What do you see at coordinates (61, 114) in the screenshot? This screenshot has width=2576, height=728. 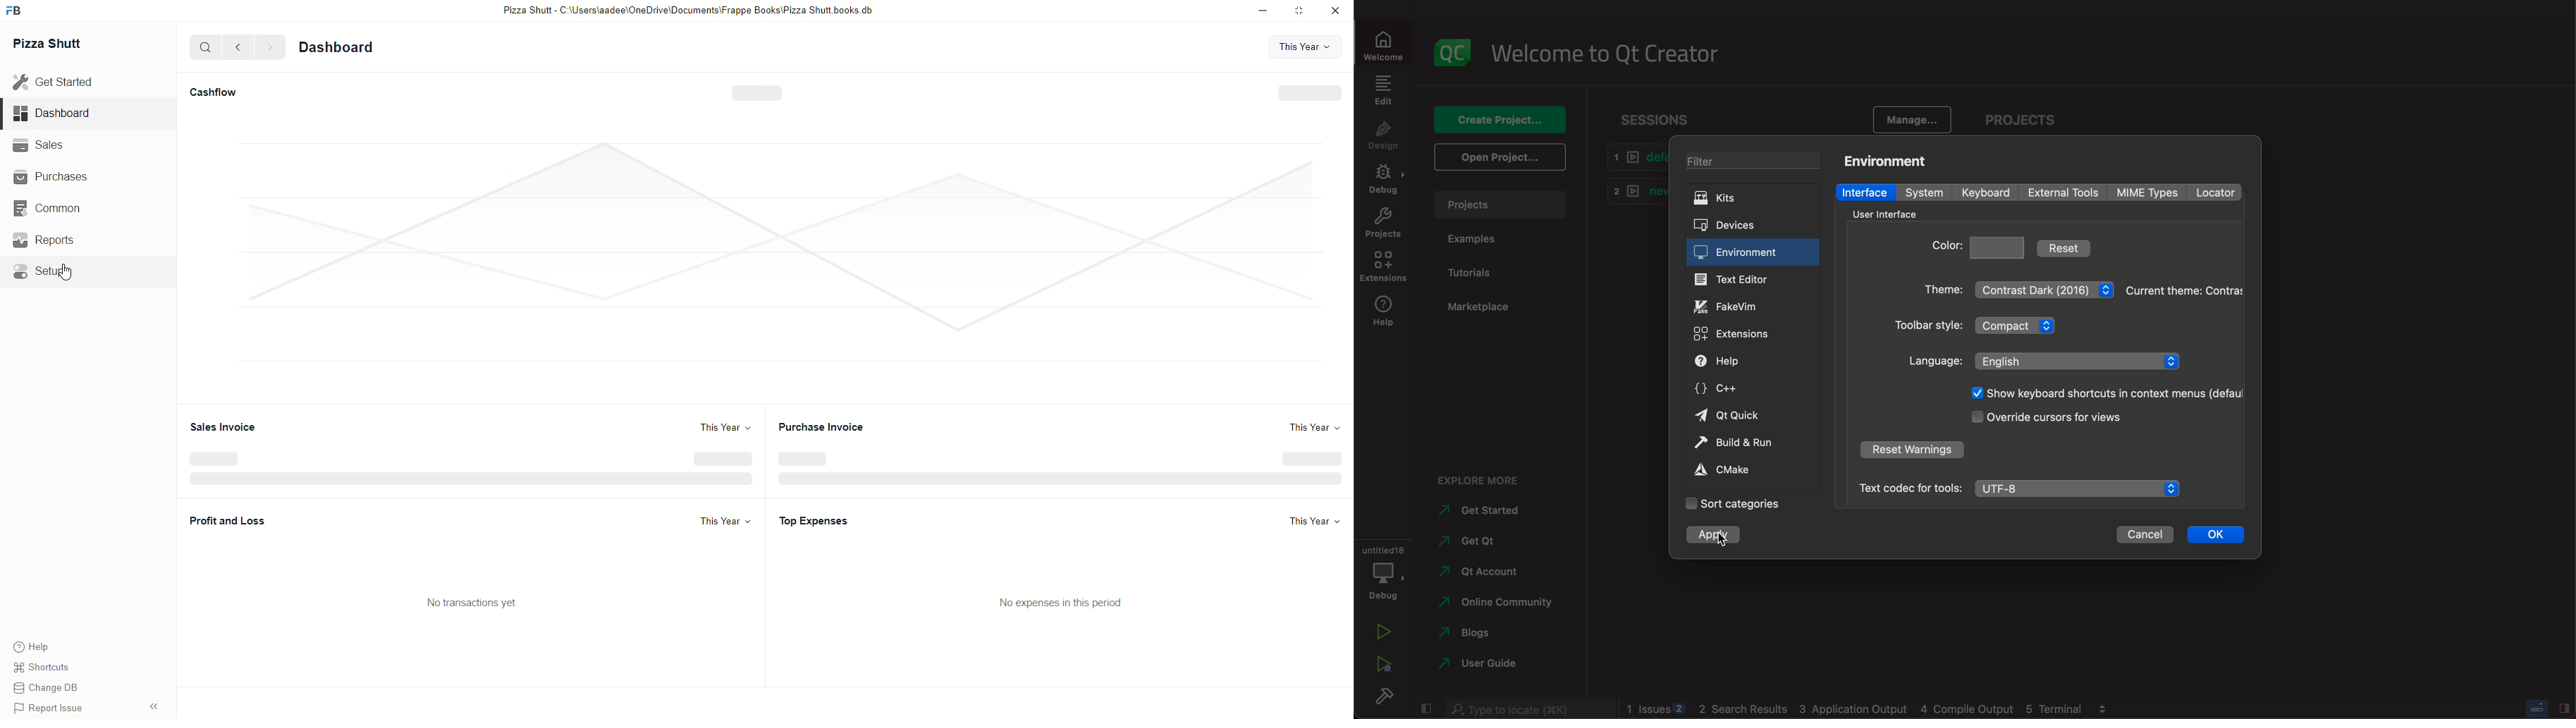 I see `Dashboard ` at bounding box center [61, 114].